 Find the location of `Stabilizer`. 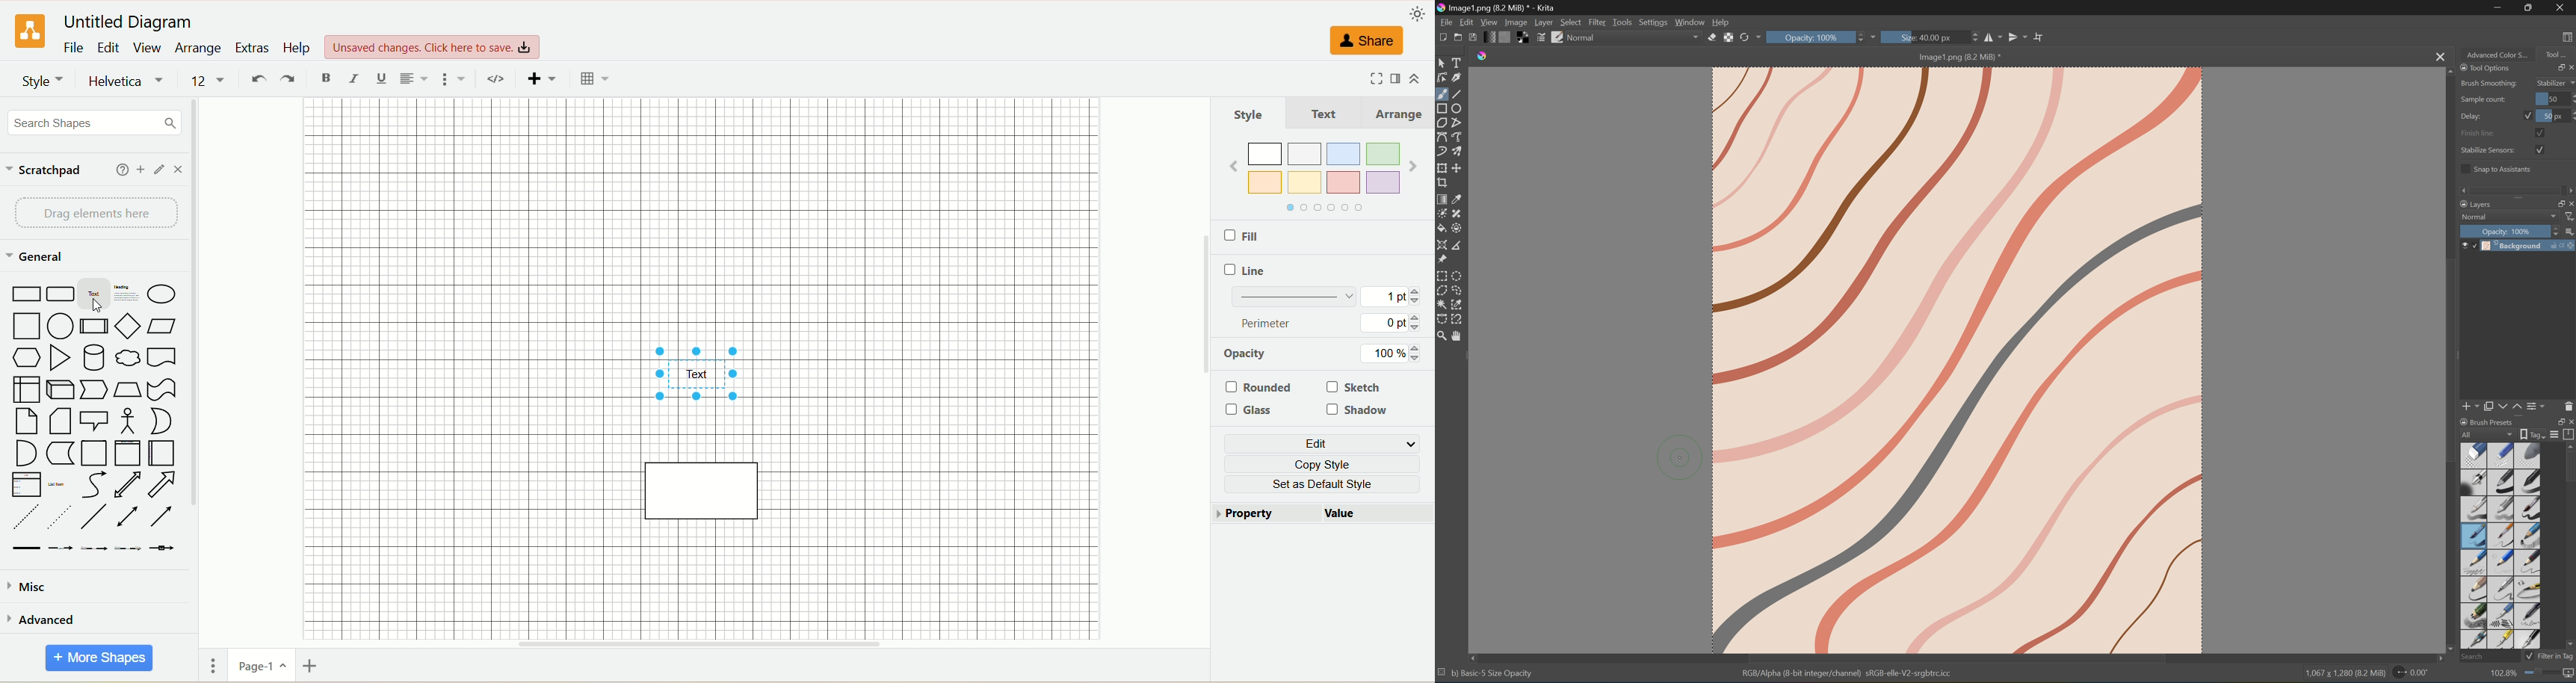

Stabilizer is located at coordinates (2556, 82).